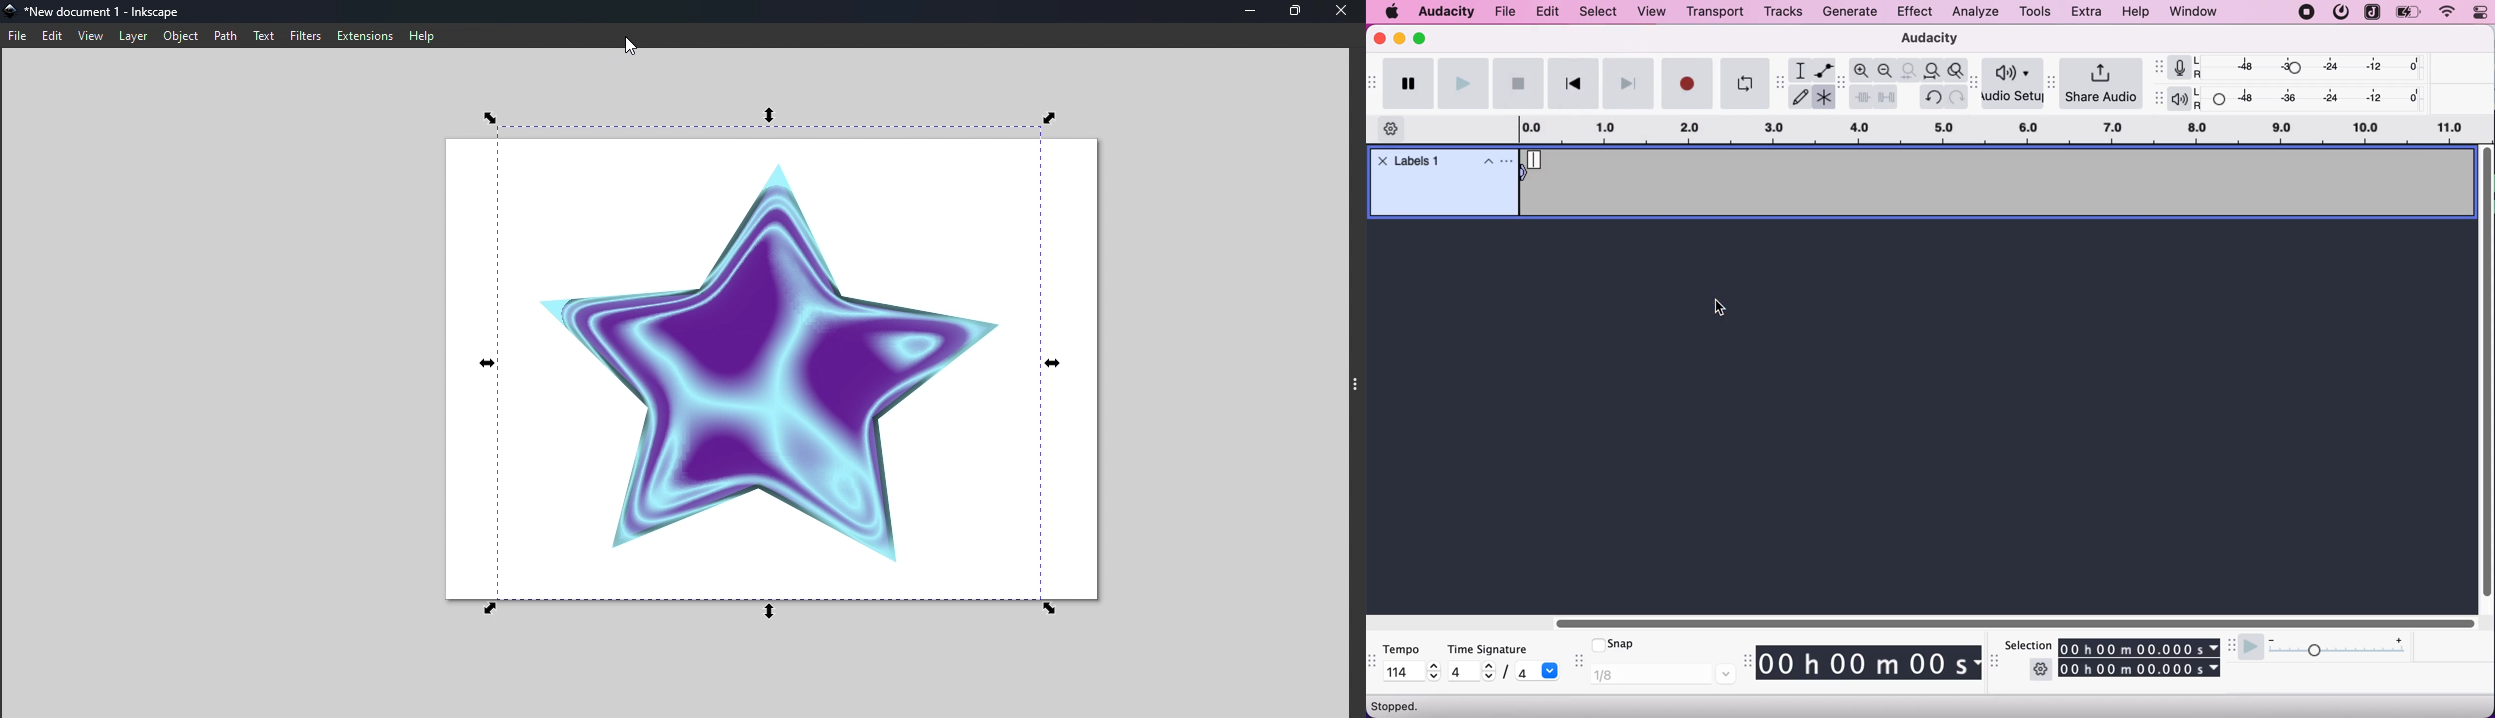 This screenshot has height=728, width=2520. I want to click on timeline options, so click(1392, 127).